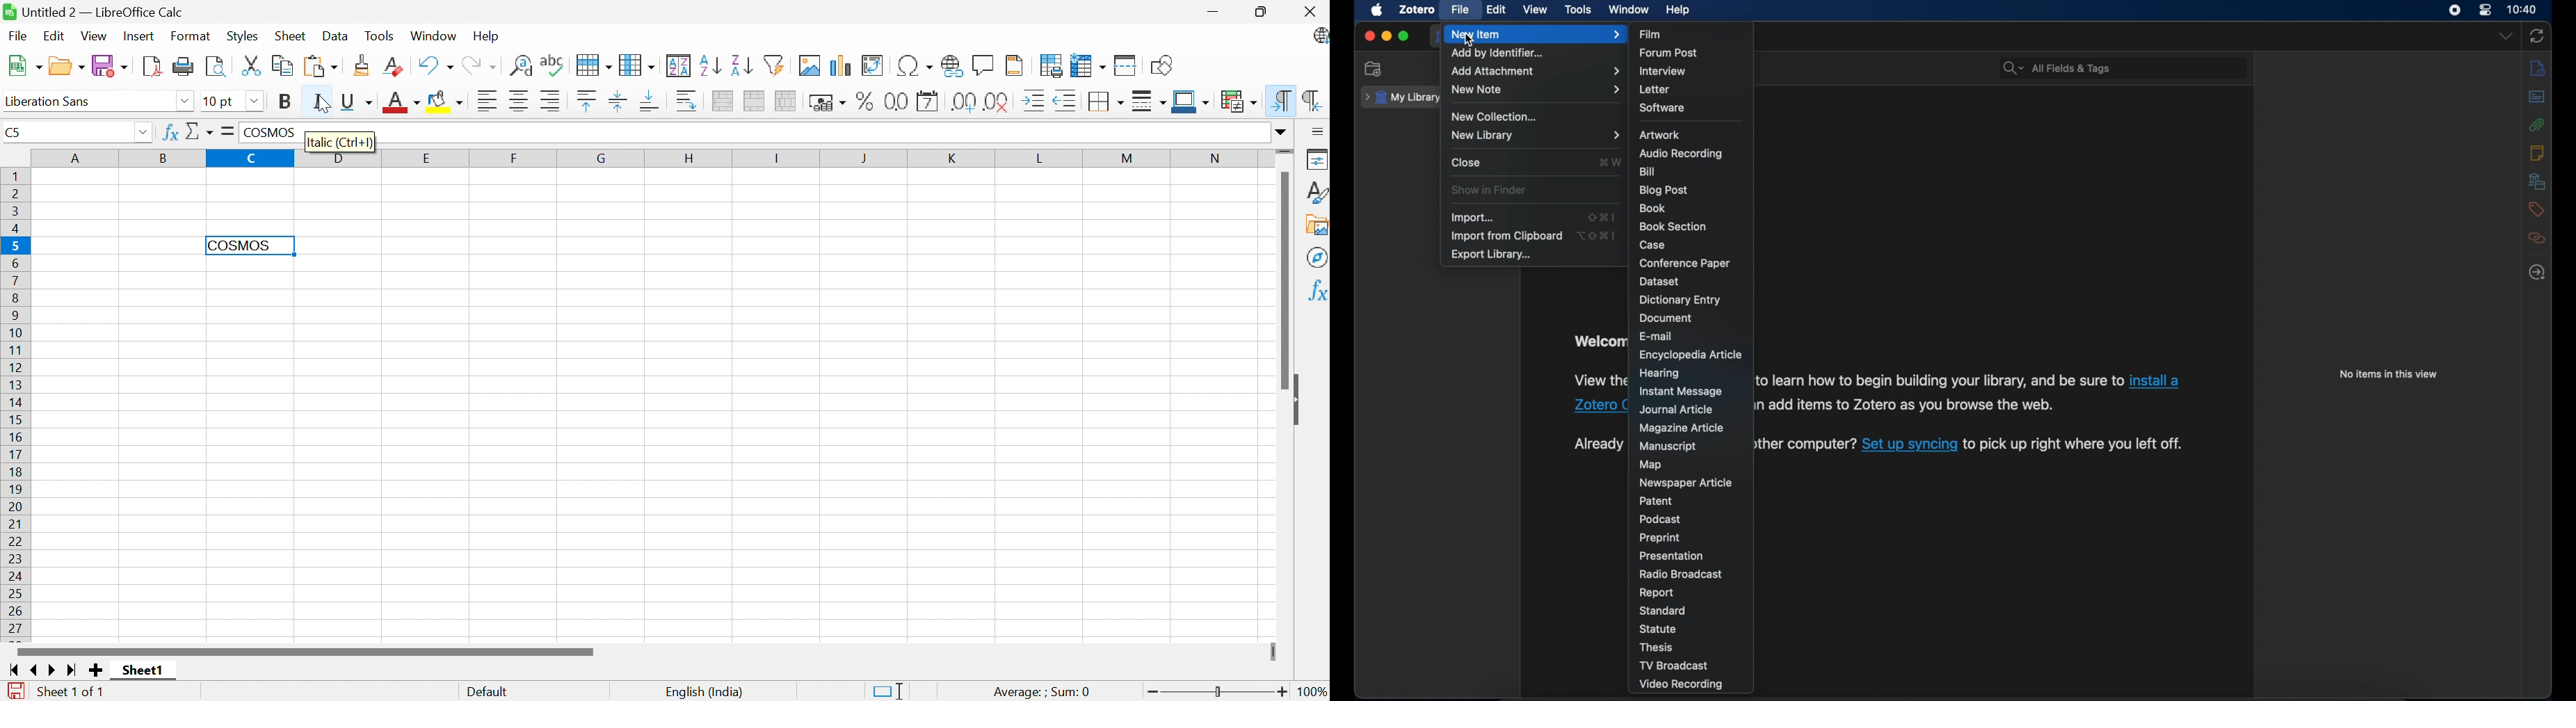 This screenshot has width=2576, height=728. What do you see at coordinates (1014, 67) in the screenshot?
I see `Headers and footers` at bounding box center [1014, 67].